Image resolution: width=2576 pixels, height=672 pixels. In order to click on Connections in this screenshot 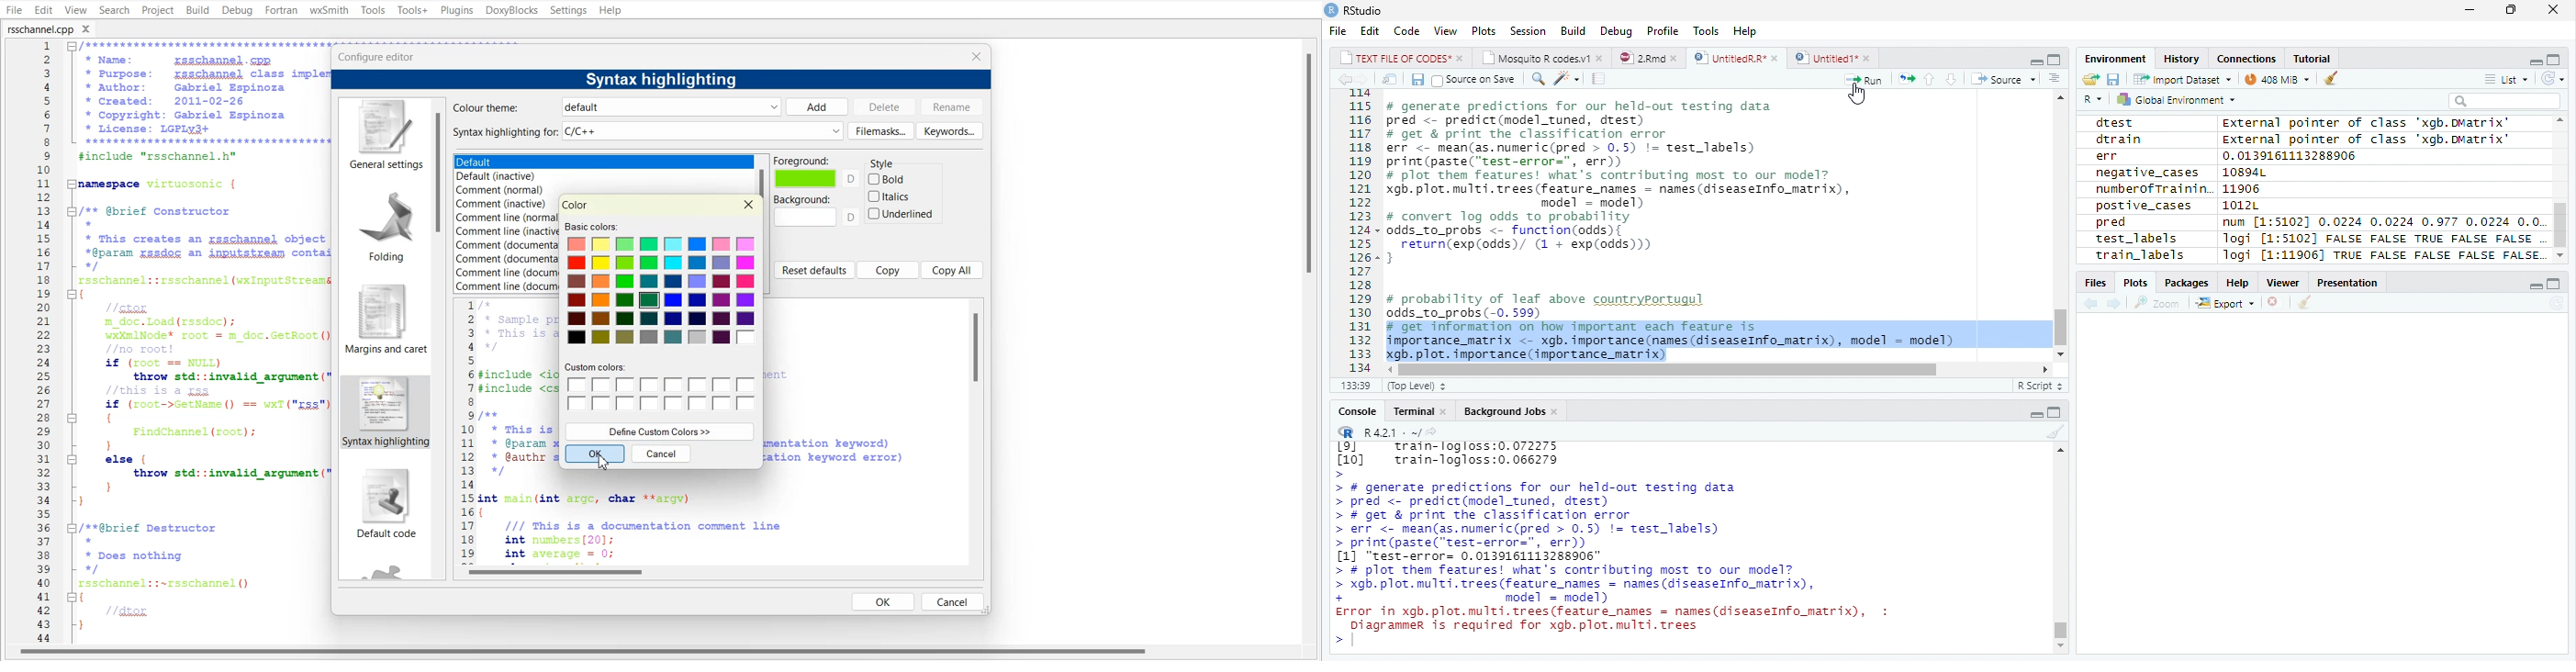, I will do `click(2246, 59)`.